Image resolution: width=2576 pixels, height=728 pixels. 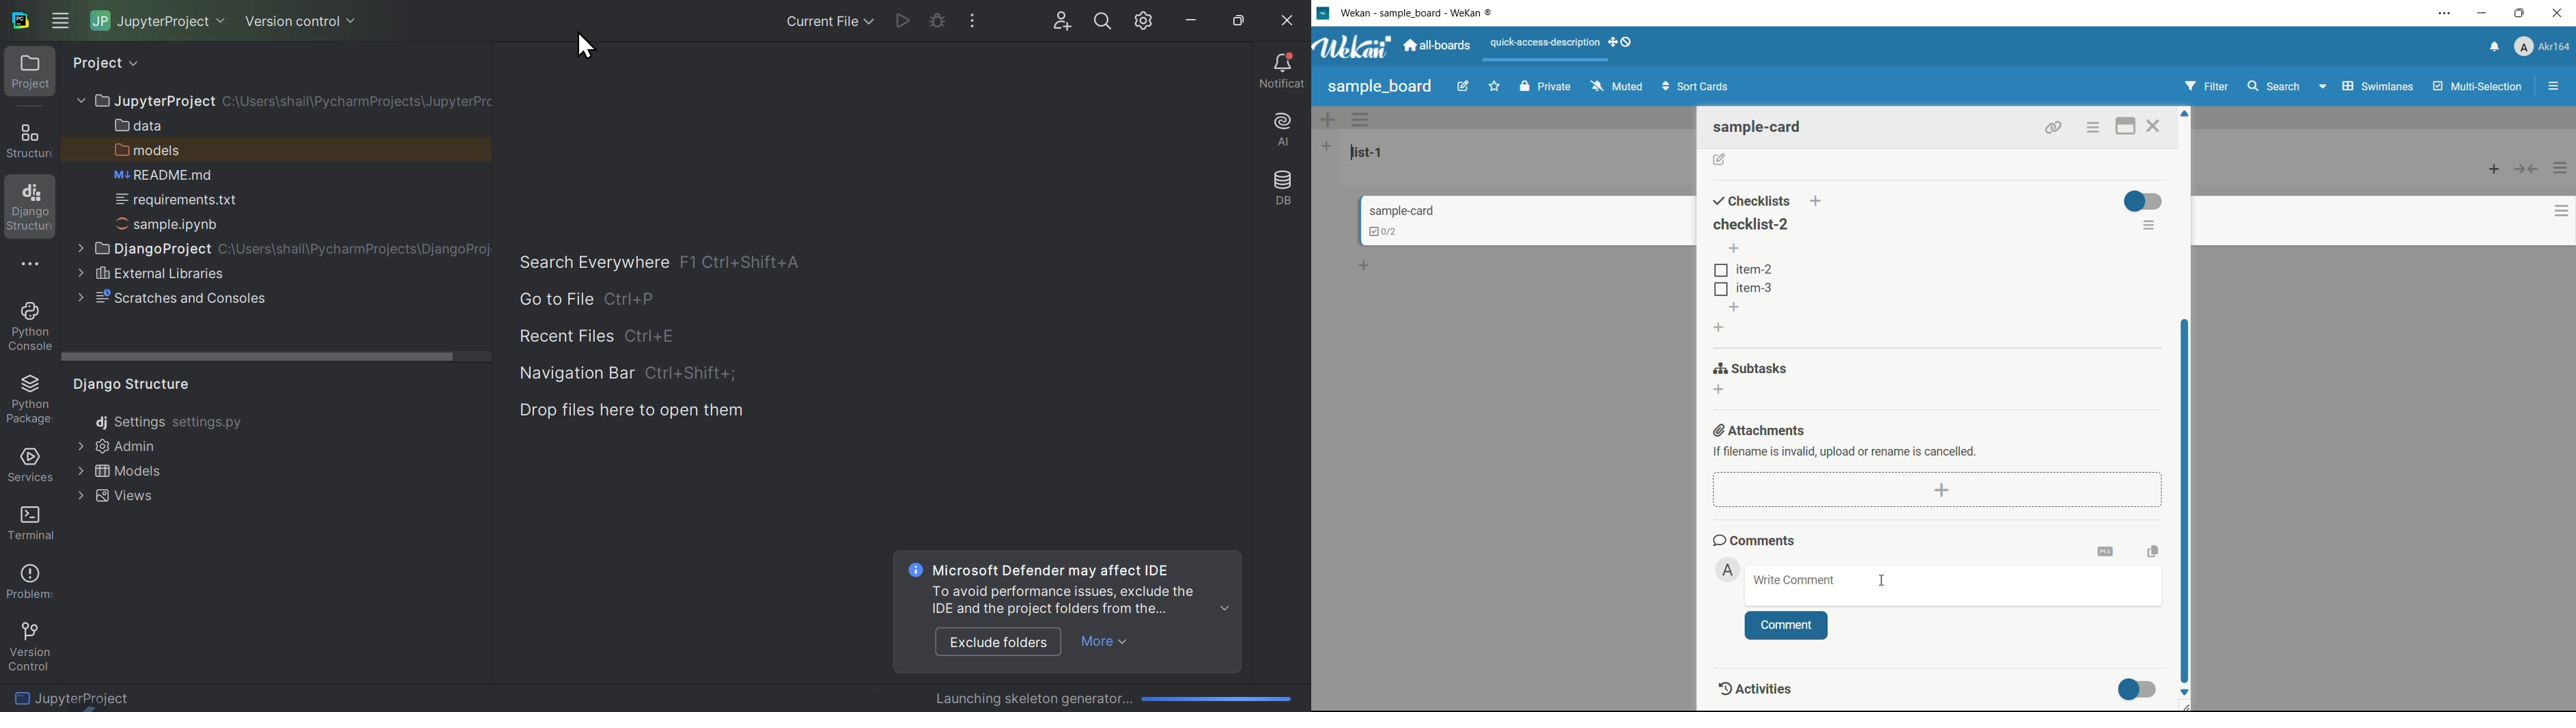 I want to click on app name, so click(x=1425, y=12).